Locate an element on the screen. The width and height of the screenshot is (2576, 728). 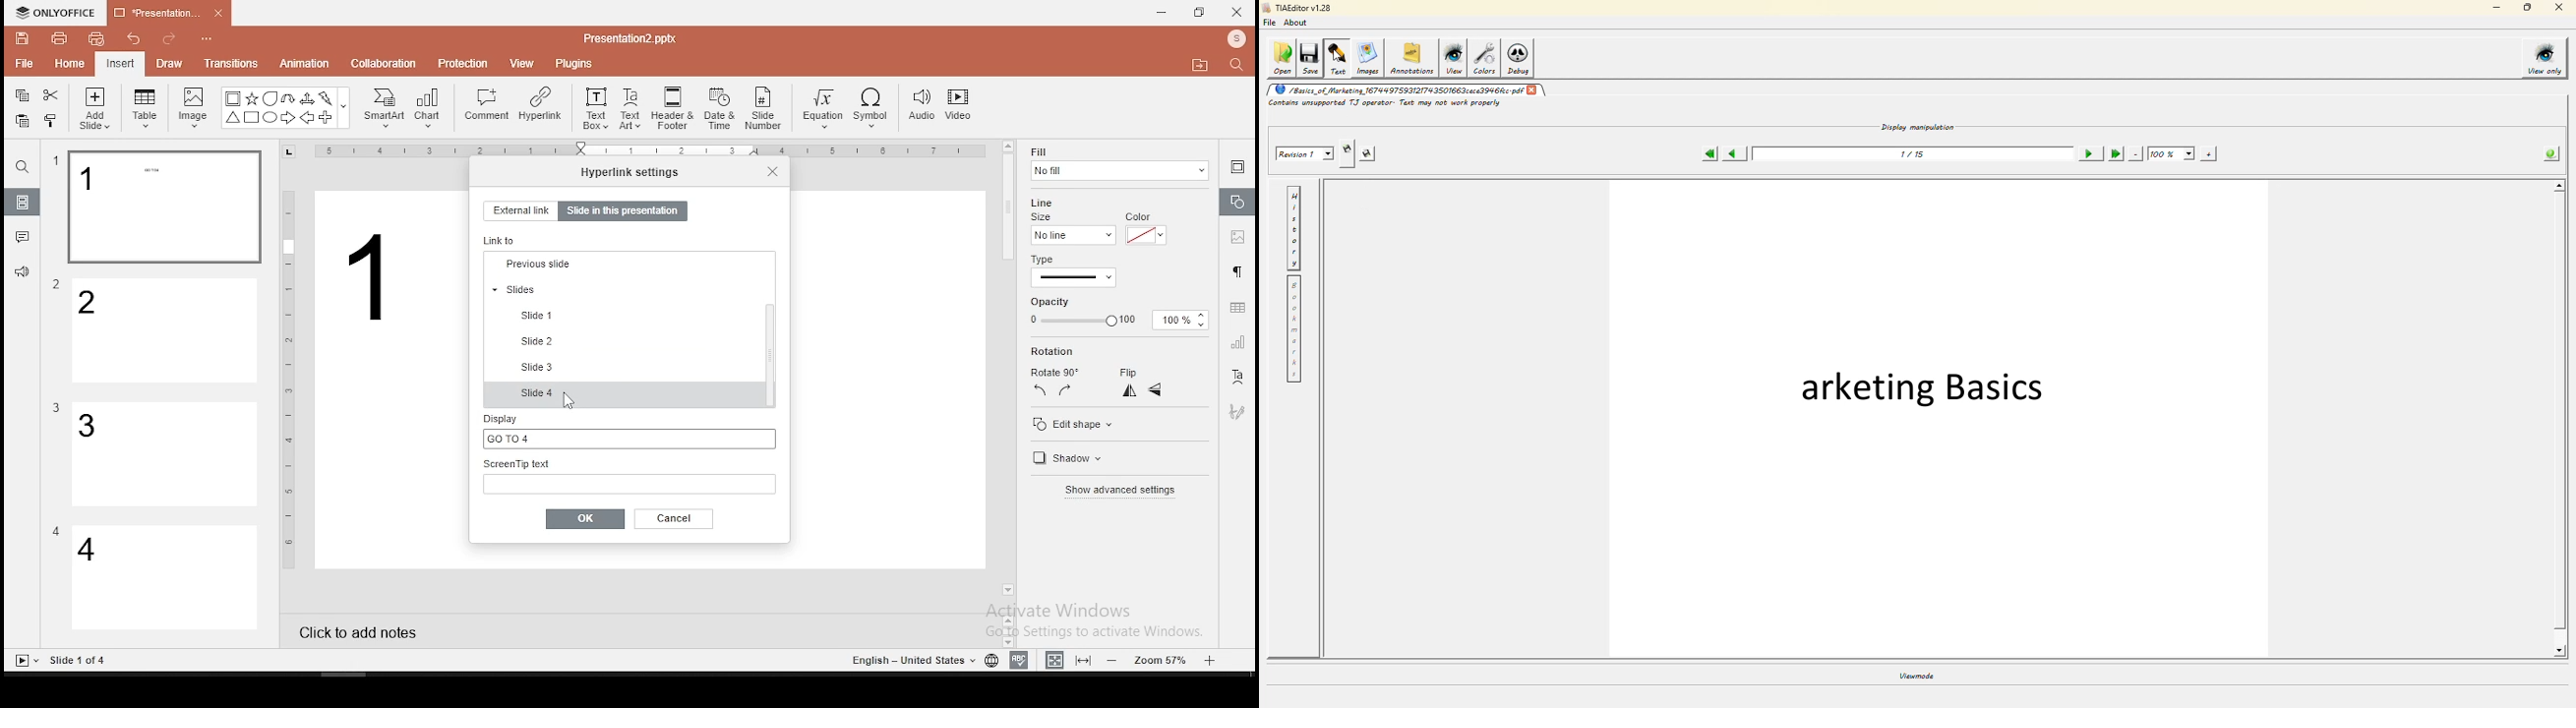
add slide is located at coordinates (94, 108).